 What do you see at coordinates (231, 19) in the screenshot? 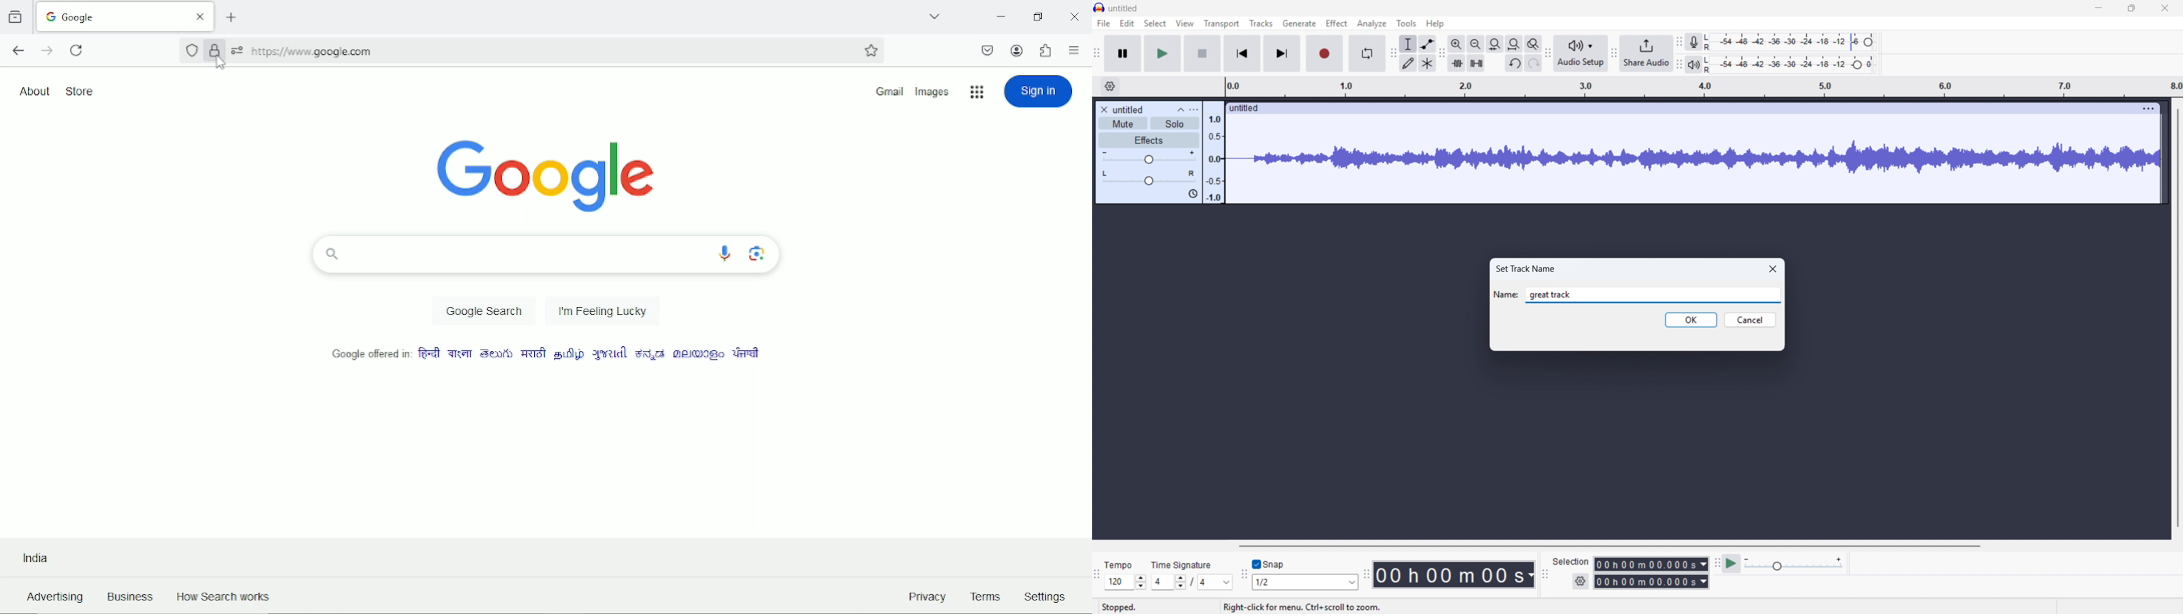
I see `New tab` at bounding box center [231, 19].